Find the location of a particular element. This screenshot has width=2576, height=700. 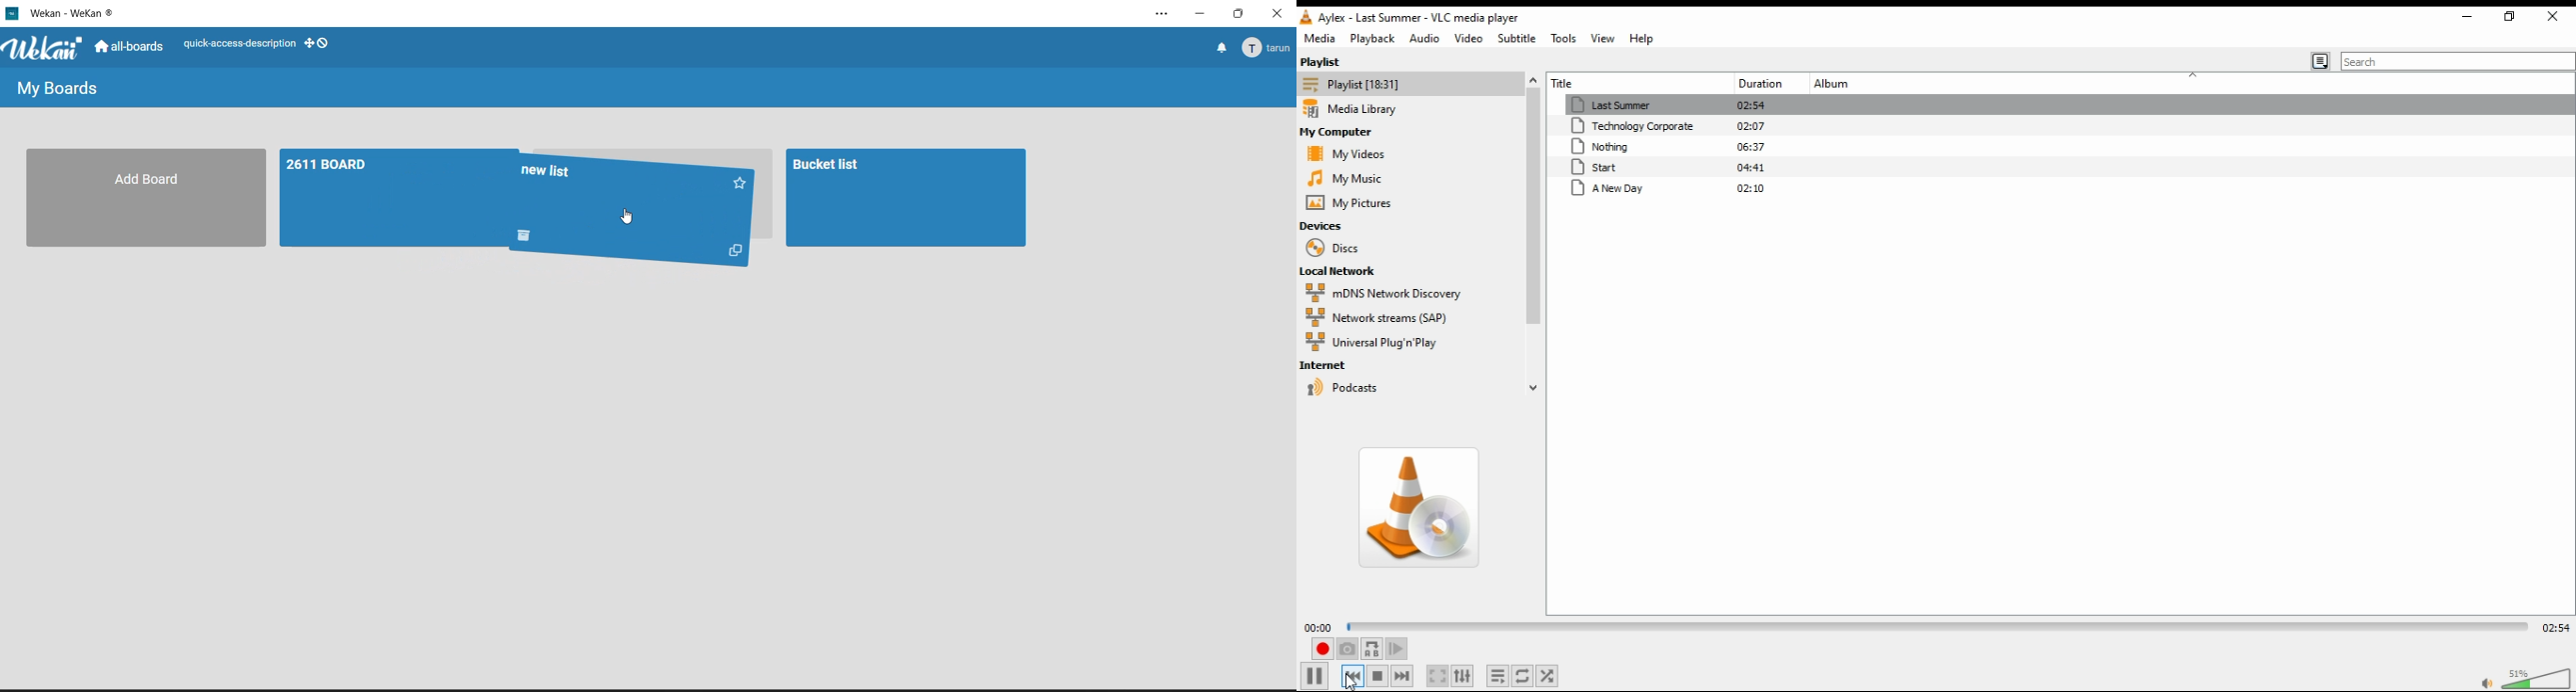

record is located at coordinates (1321, 649).